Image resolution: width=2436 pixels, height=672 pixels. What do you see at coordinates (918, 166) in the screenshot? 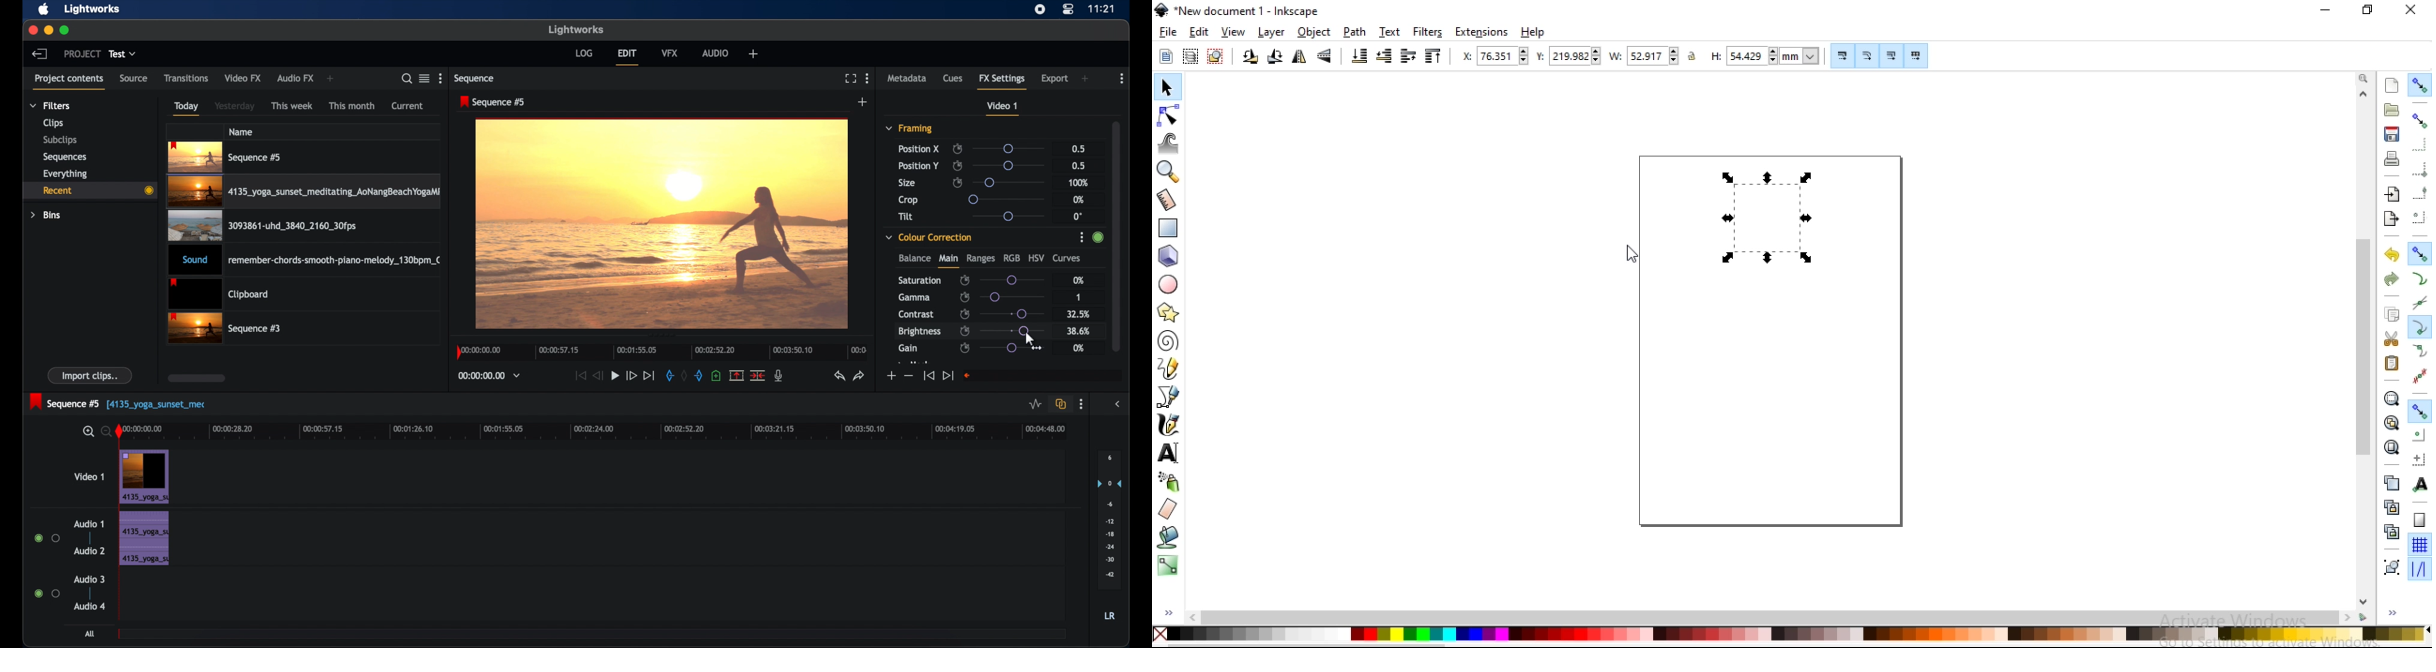
I see `position y` at bounding box center [918, 166].